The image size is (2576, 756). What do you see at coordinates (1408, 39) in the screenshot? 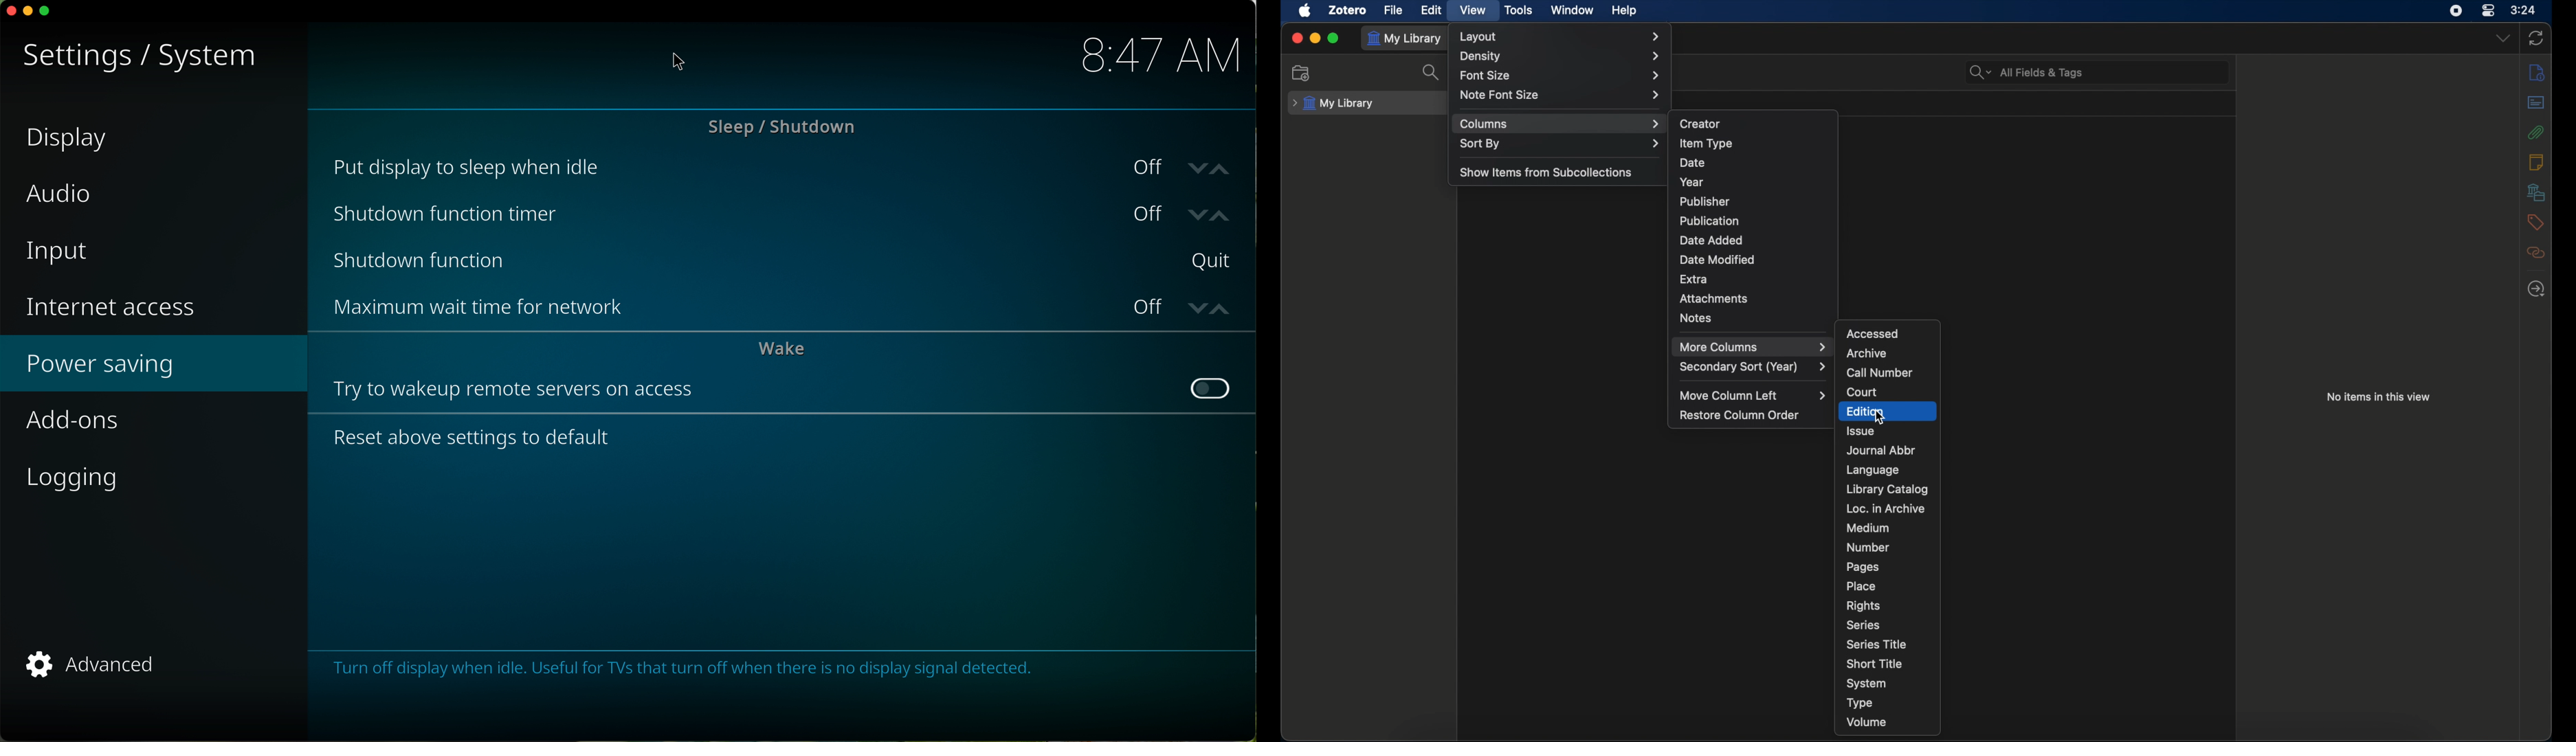
I see `my library` at bounding box center [1408, 39].